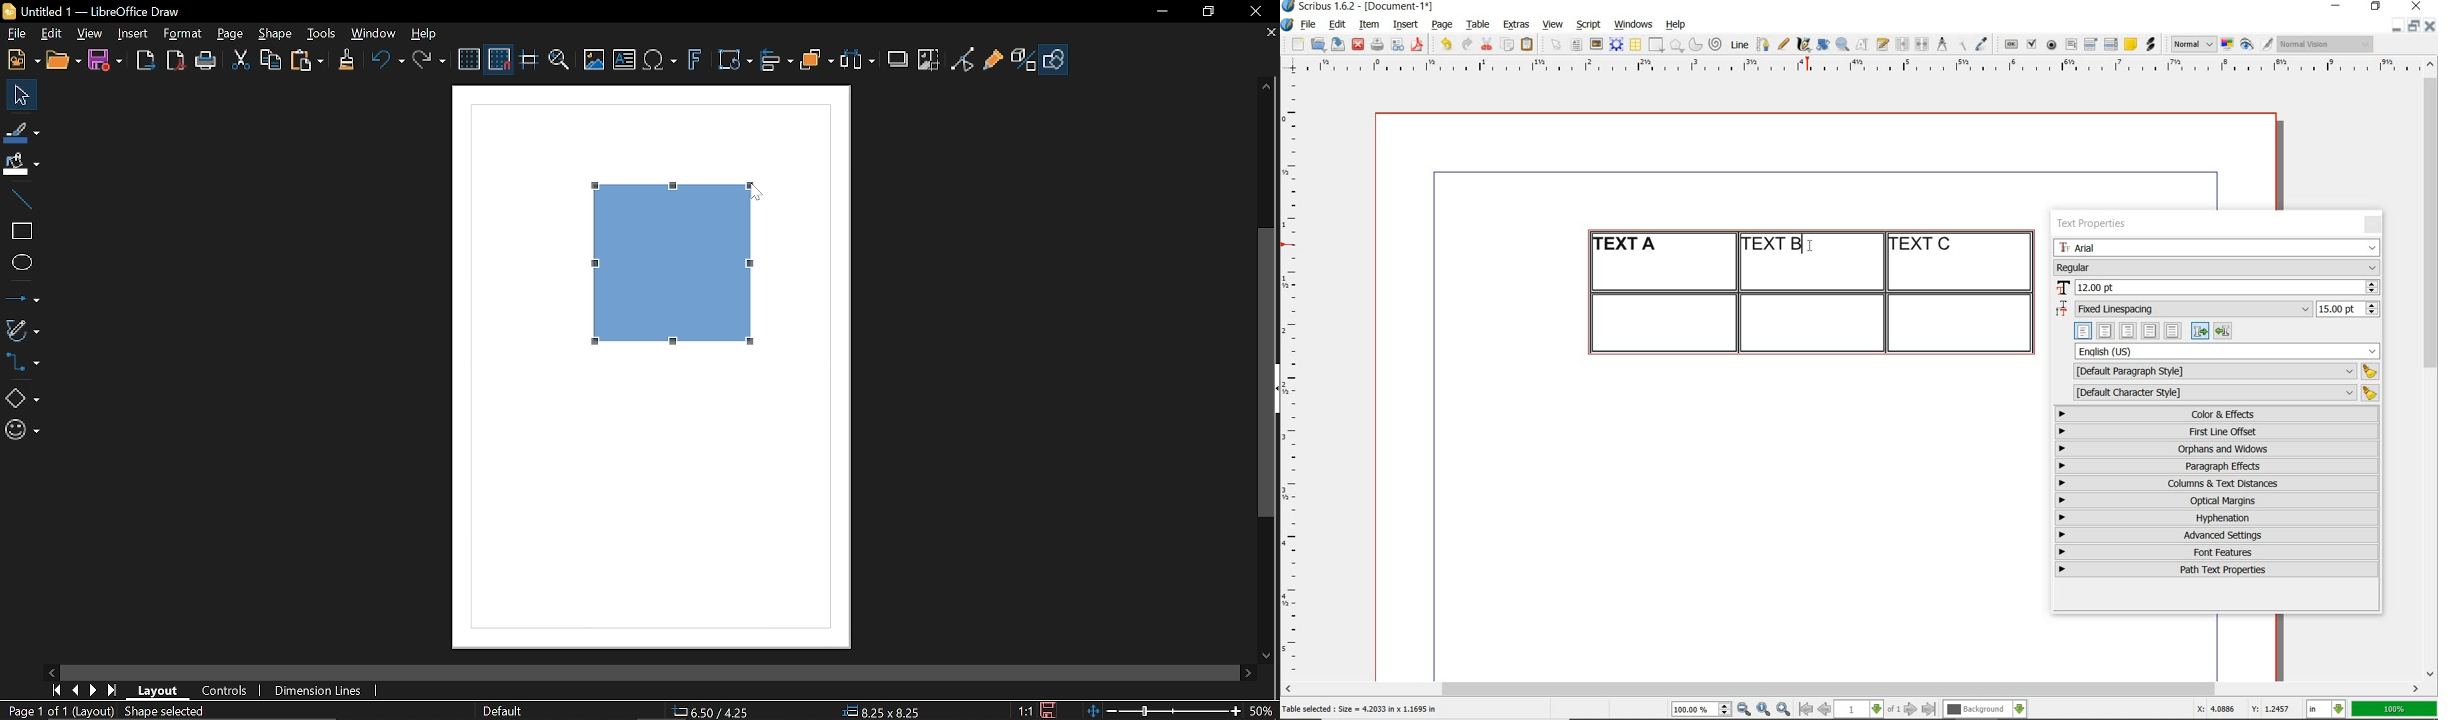  I want to click on calligraphic line, so click(1805, 44).